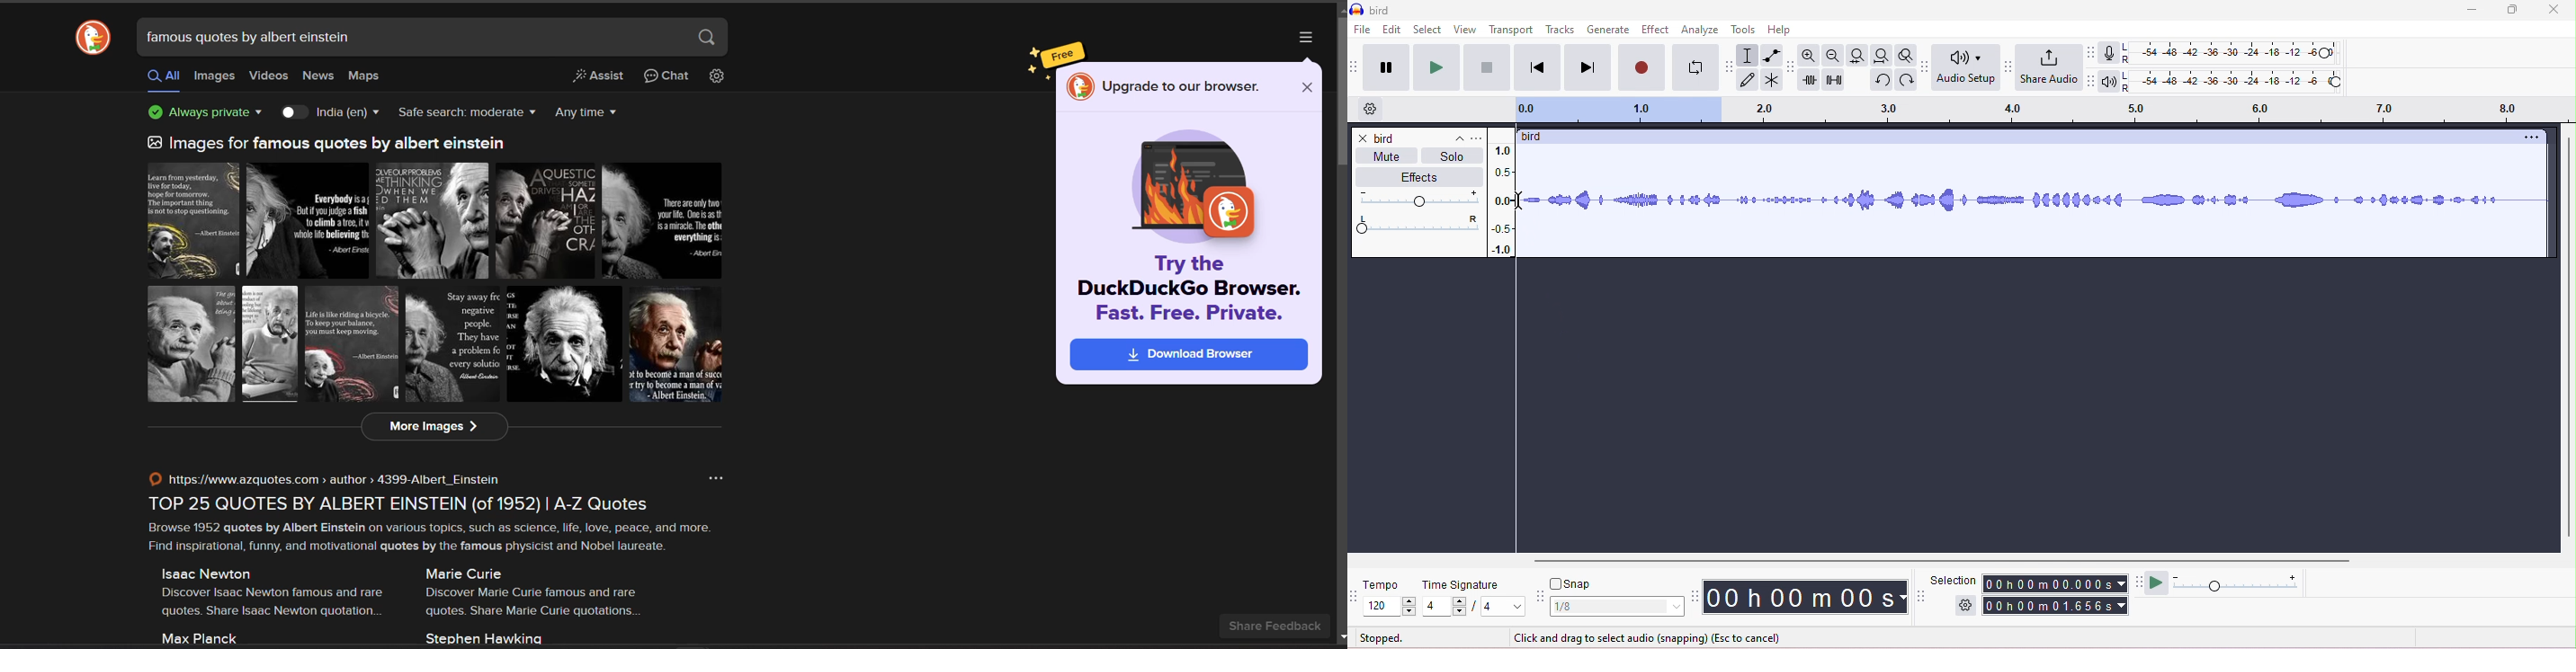 This screenshot has height=672, width=2576. Describe the element at coordinates (2469, 12) in the screenshot. I see `minimize` at that location.